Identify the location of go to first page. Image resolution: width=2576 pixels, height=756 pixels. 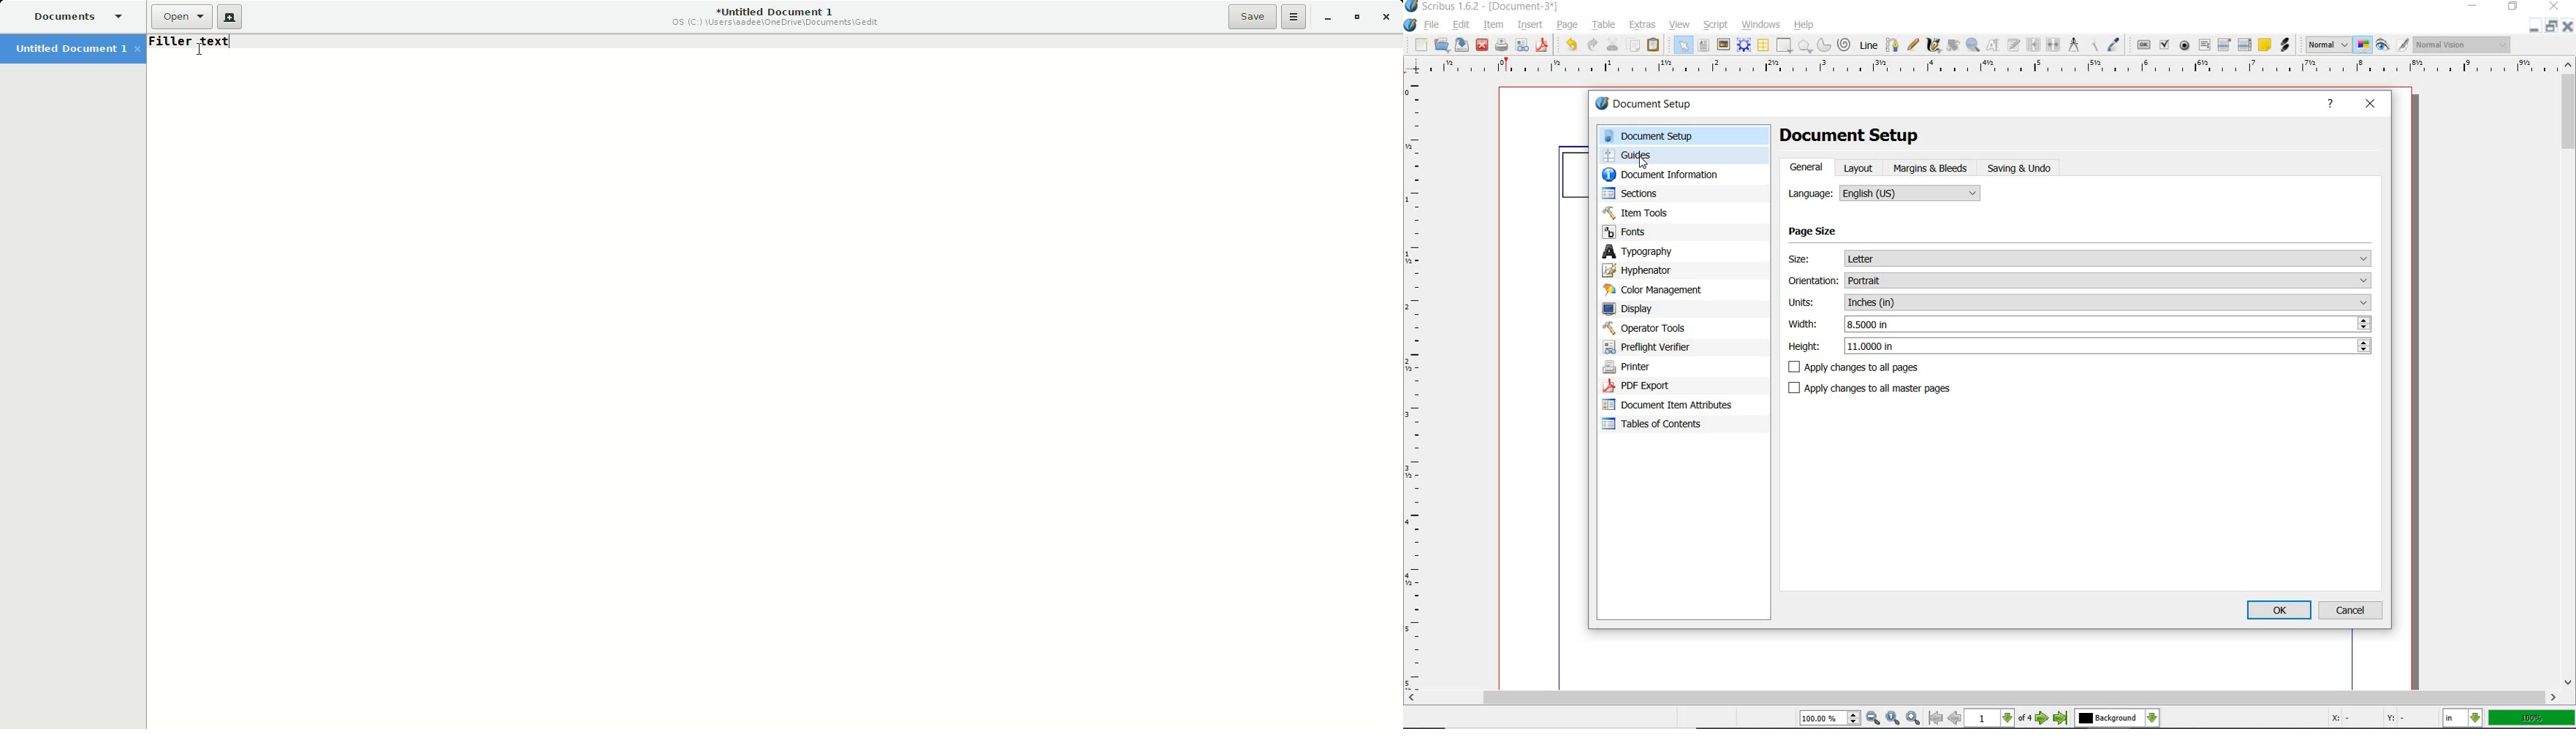
(1936, 719).